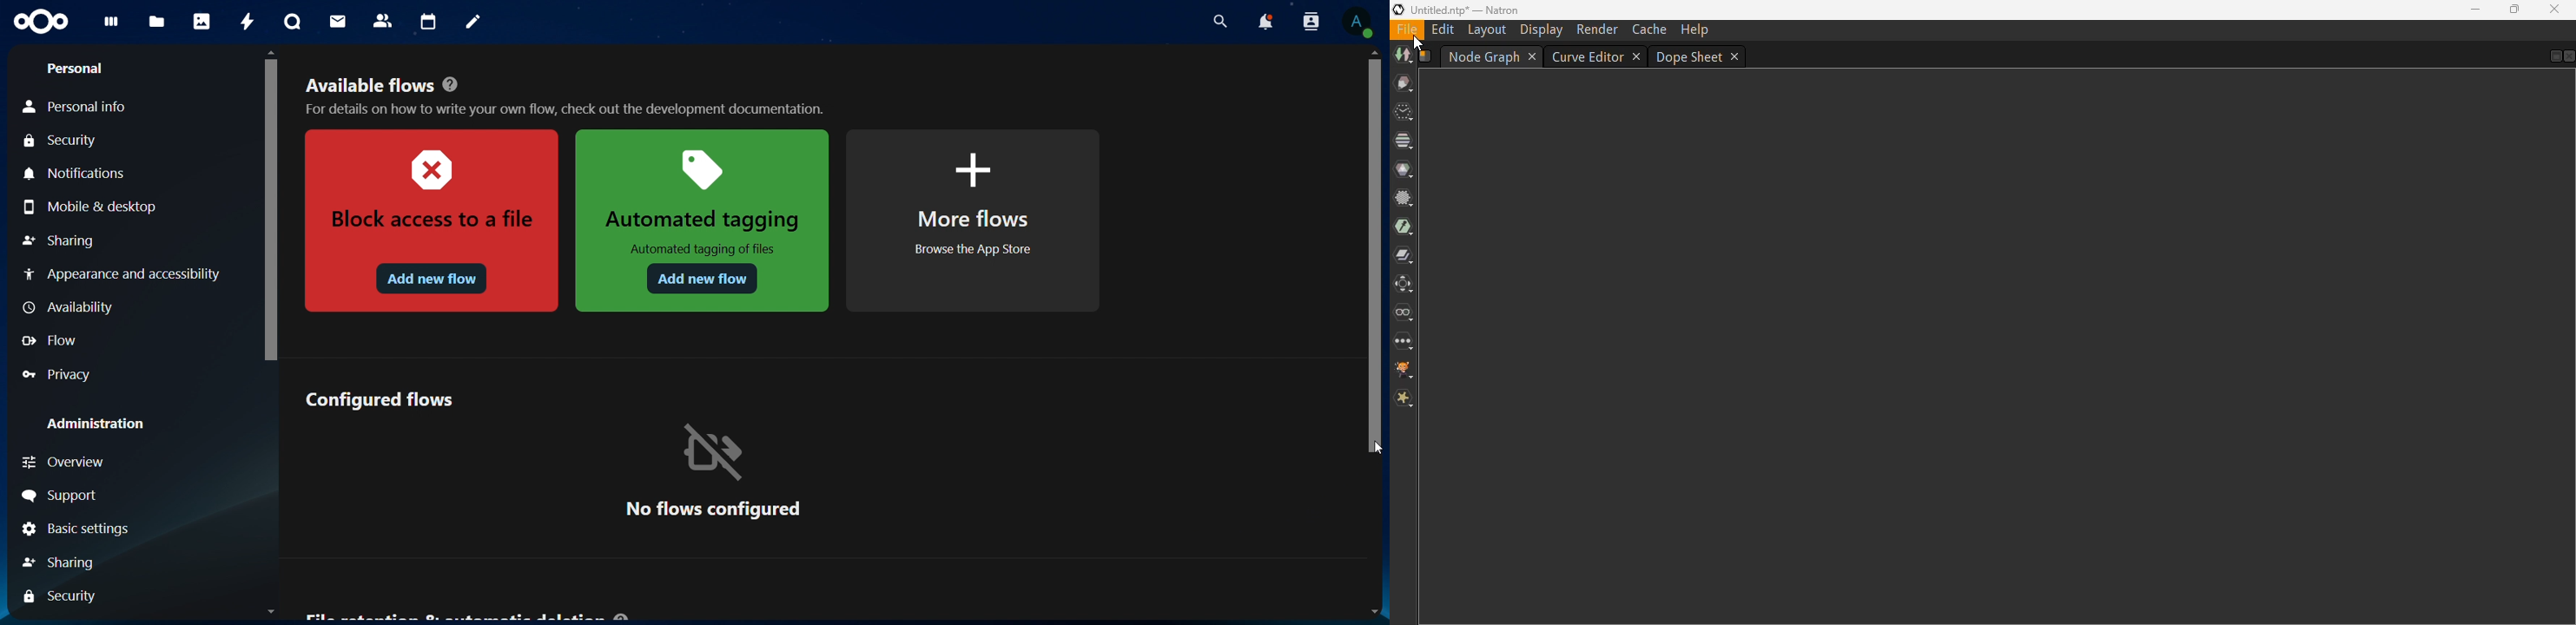  Describe the element at coordinates (1376, 446) in the screenshot. I see `cursor` at that location.